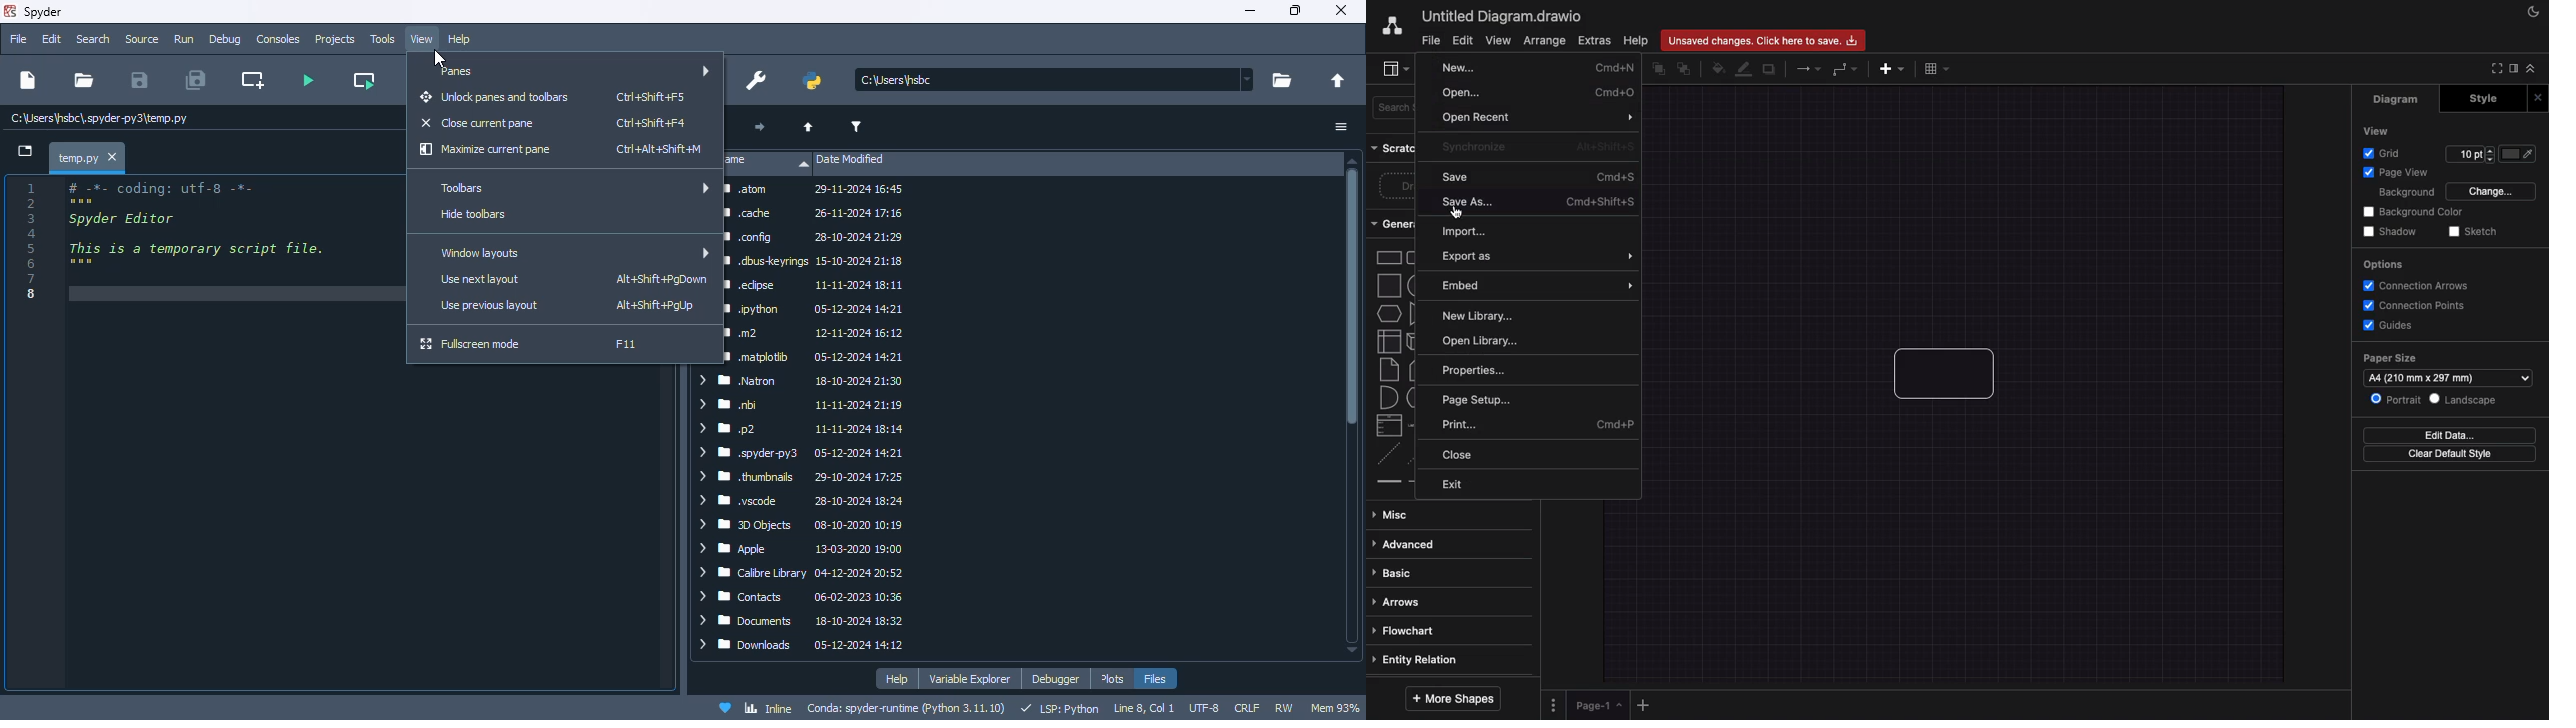 This screenshot has width=2576, height=728. I want to click on shortcut for use previous layout, so click(658, 305).